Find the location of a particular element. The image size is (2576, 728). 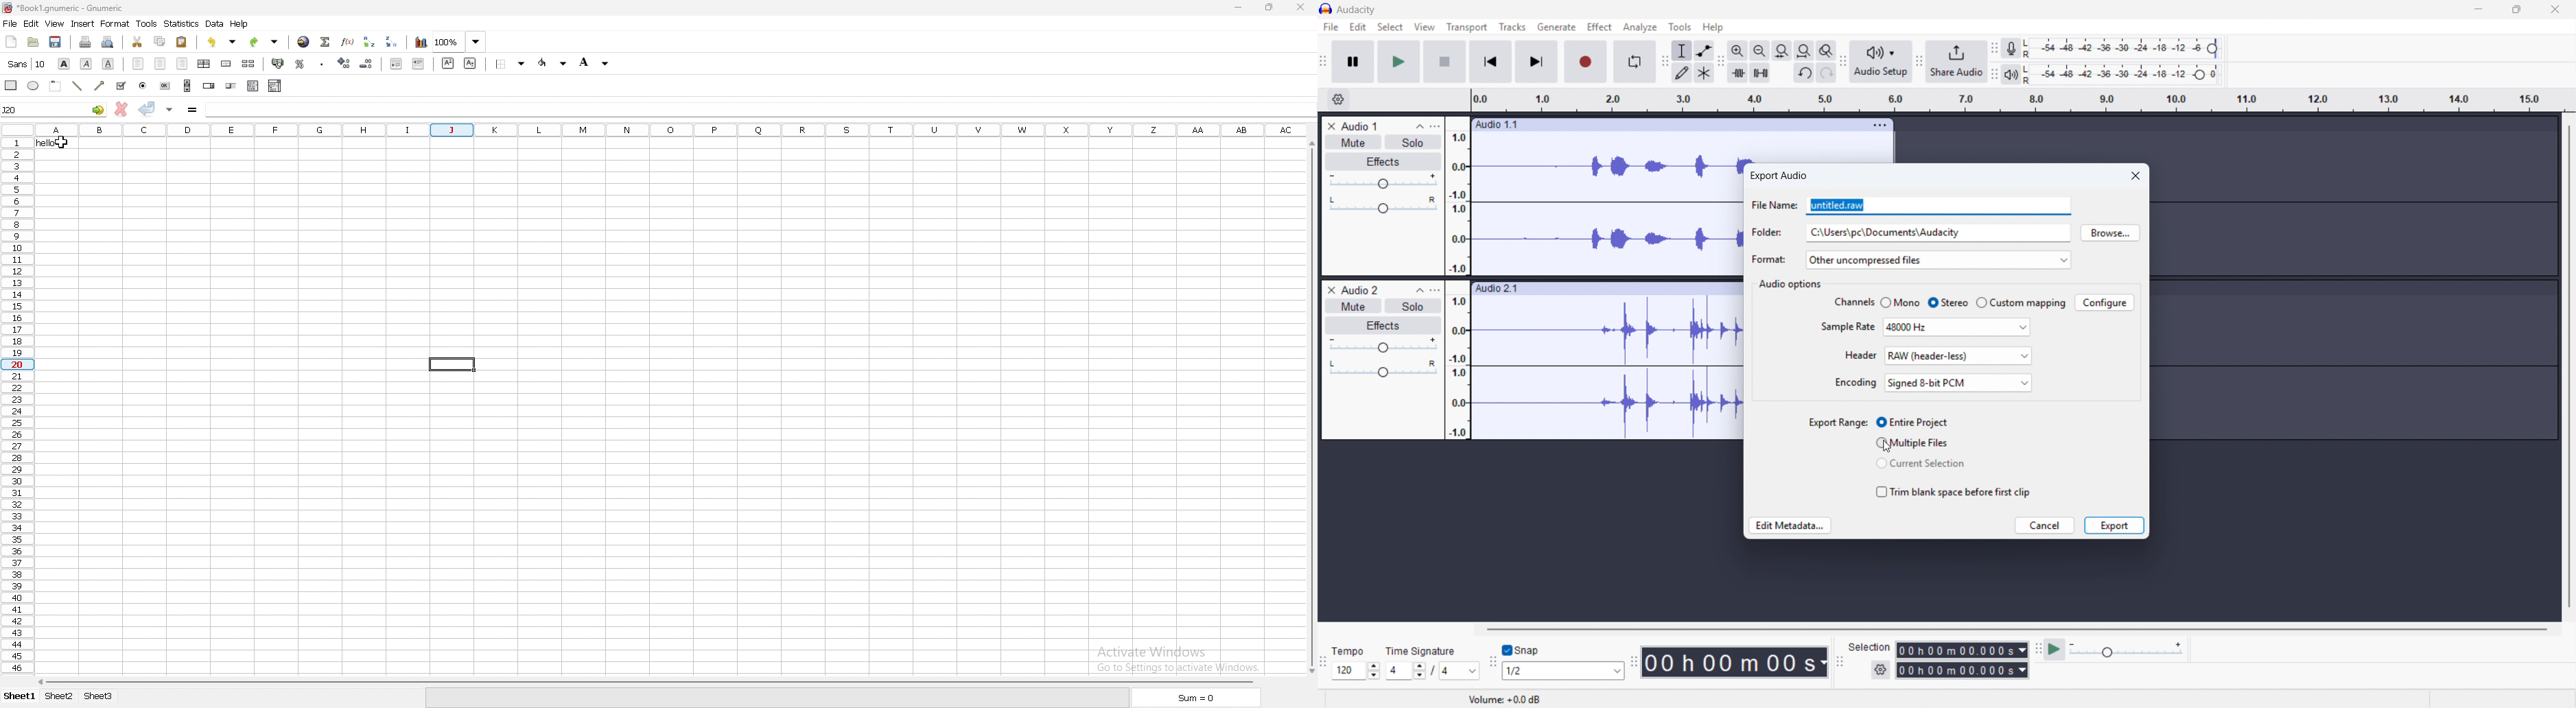

Toggle snap is located at coordinates (1522, 650).